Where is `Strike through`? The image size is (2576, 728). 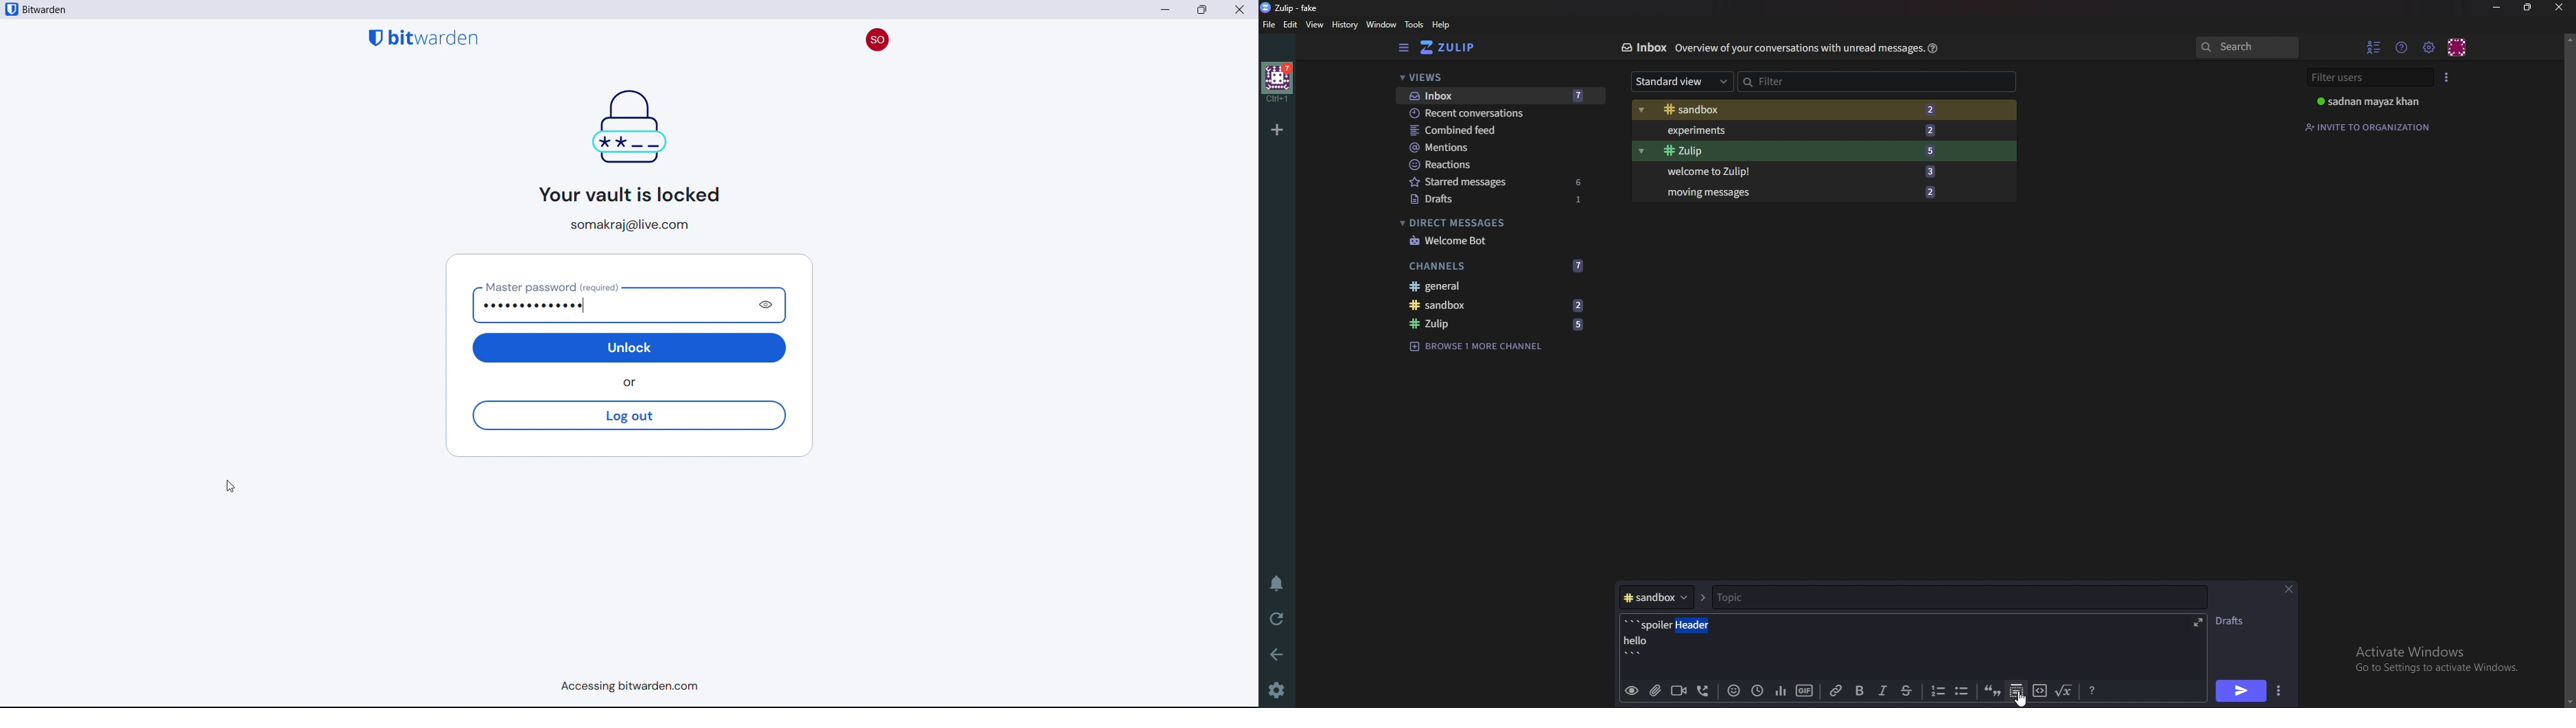
Strike through is located at coordinates (1904, 689).